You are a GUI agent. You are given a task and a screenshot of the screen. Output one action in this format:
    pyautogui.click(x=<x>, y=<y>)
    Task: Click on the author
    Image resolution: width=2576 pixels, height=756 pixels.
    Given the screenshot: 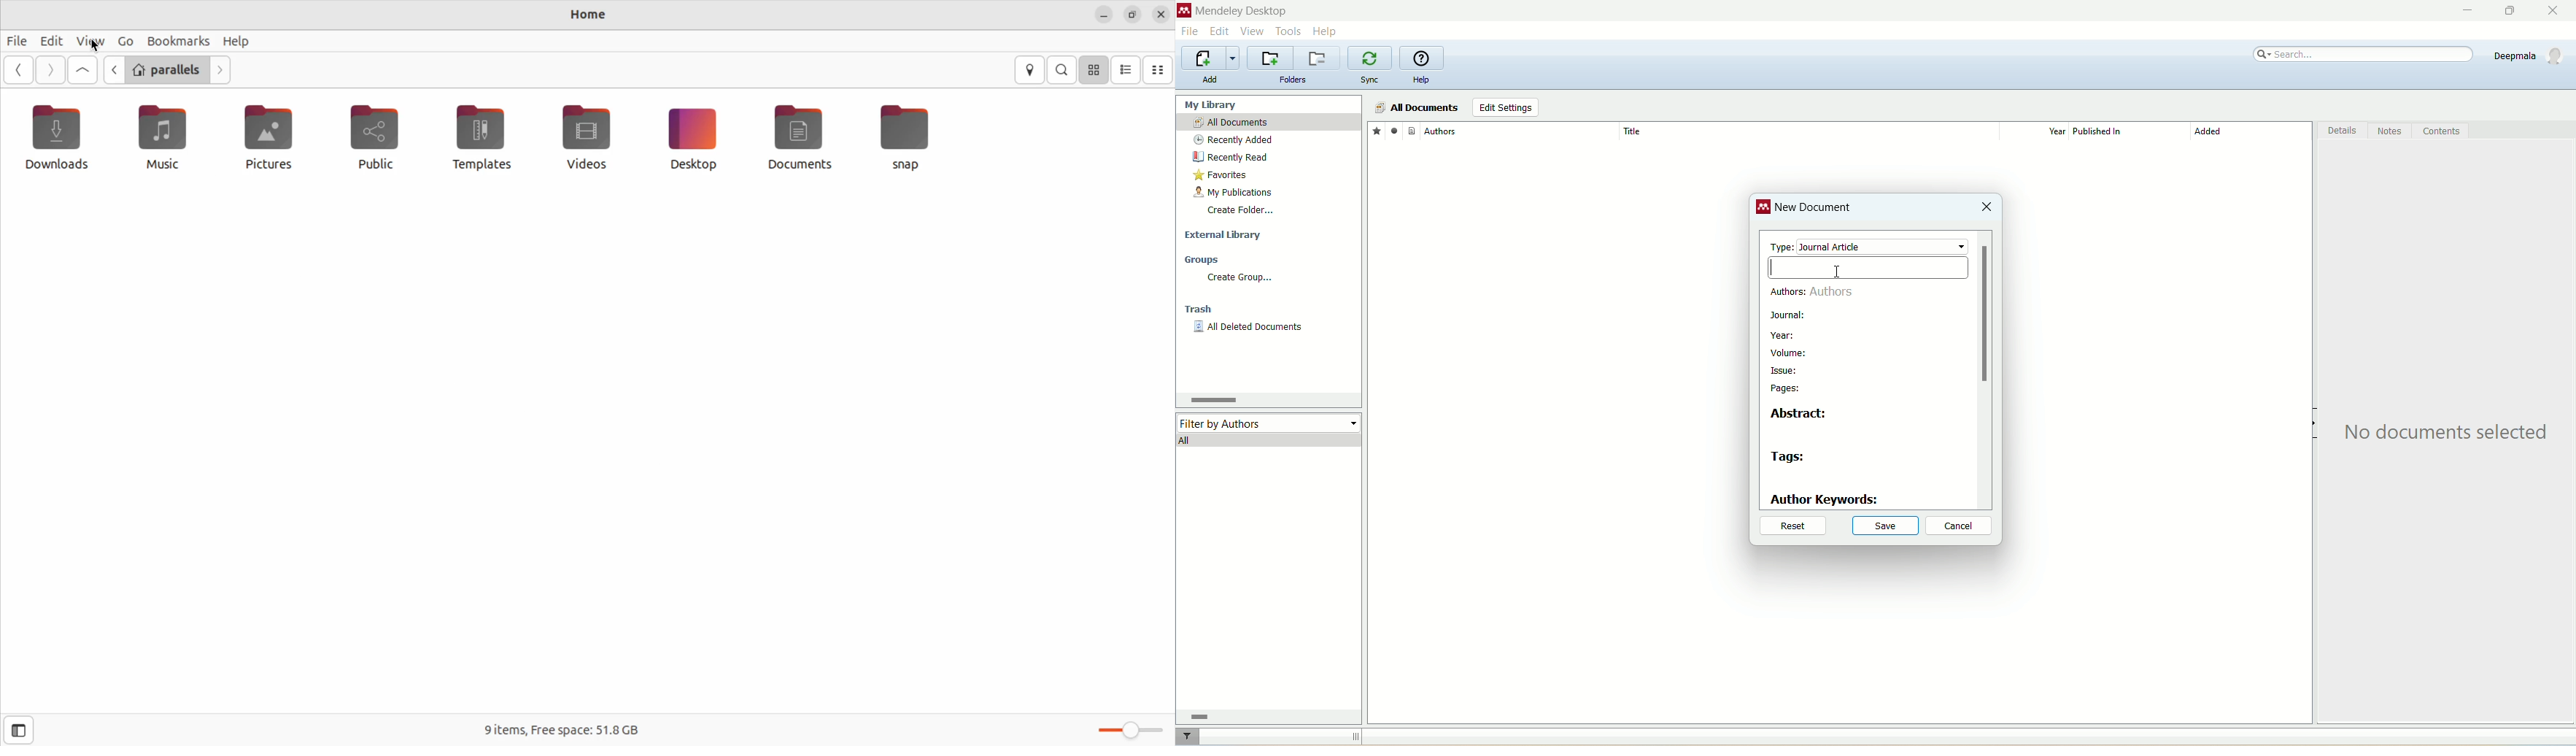 What is the action you would take?
    pyautogui.click(x=1521, y=131)
    